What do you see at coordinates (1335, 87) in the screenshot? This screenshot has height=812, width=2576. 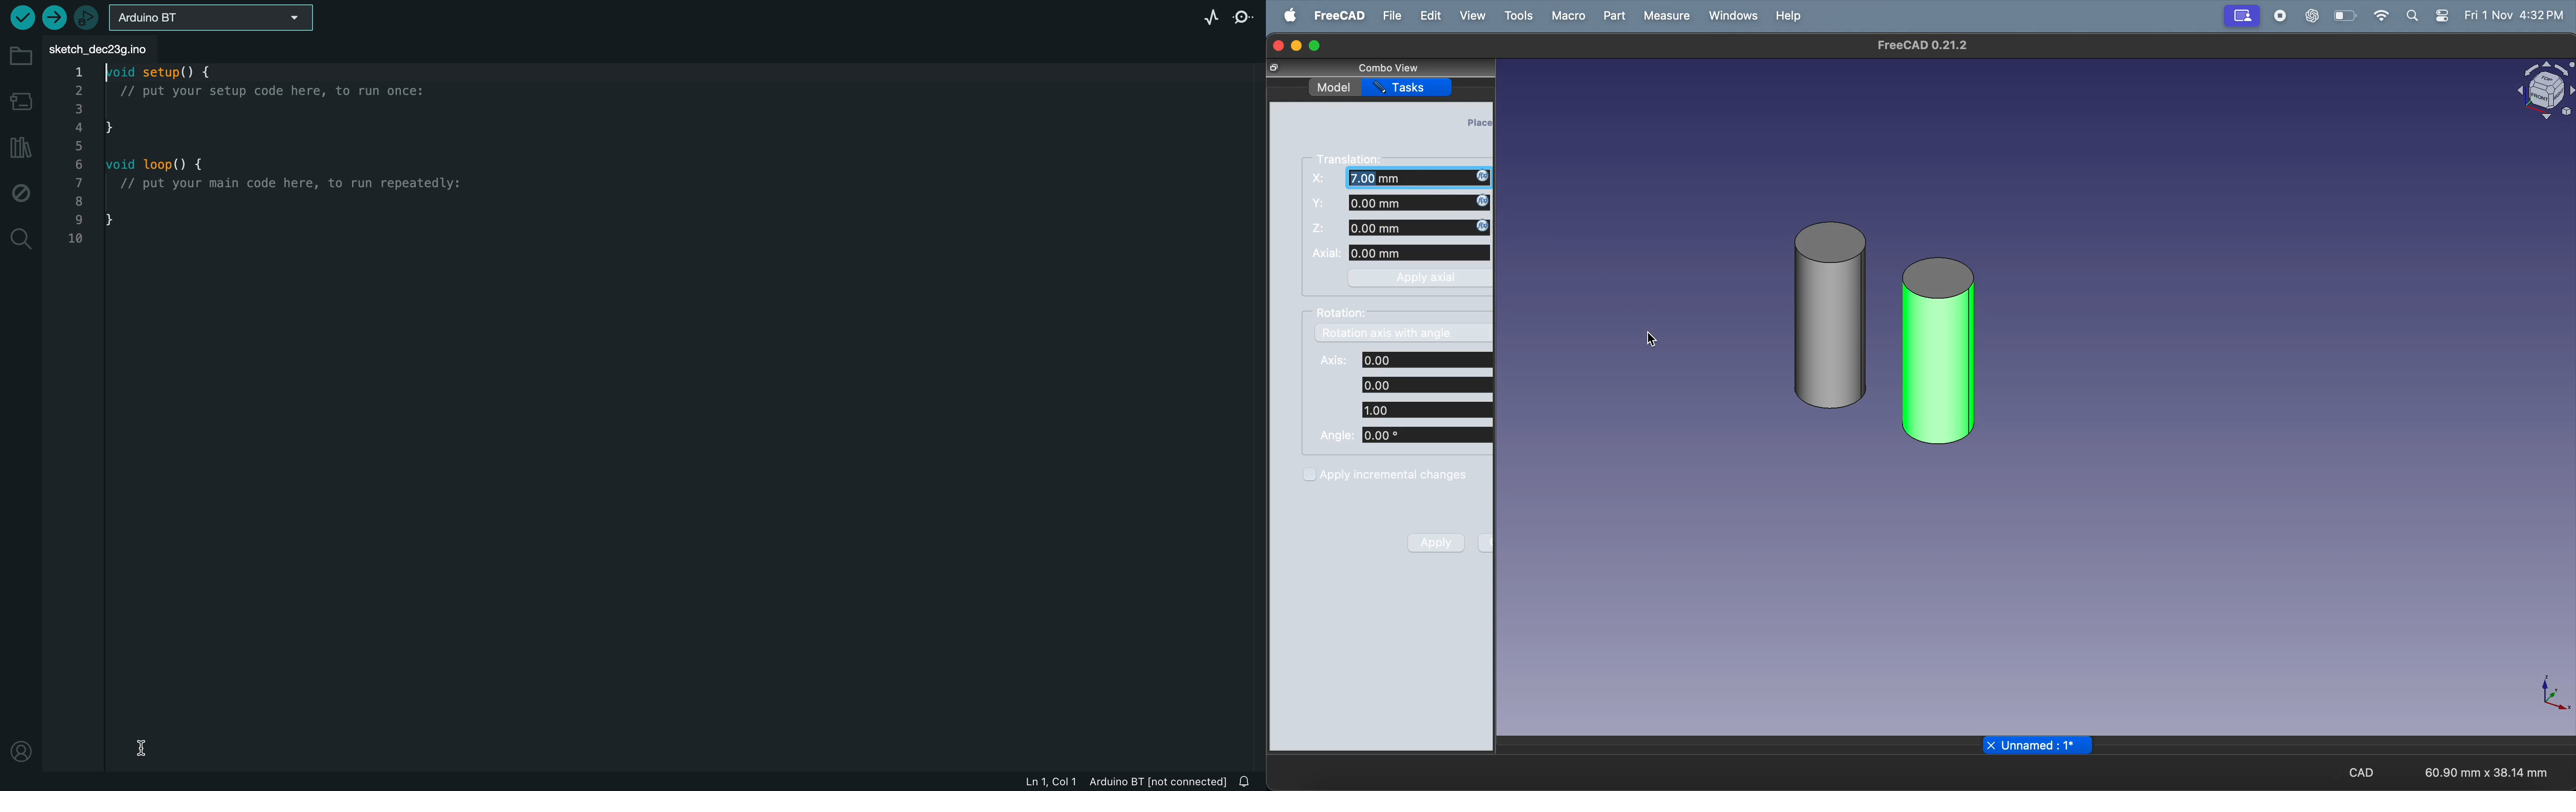 I see `model` at bounding box center [1335, 87].